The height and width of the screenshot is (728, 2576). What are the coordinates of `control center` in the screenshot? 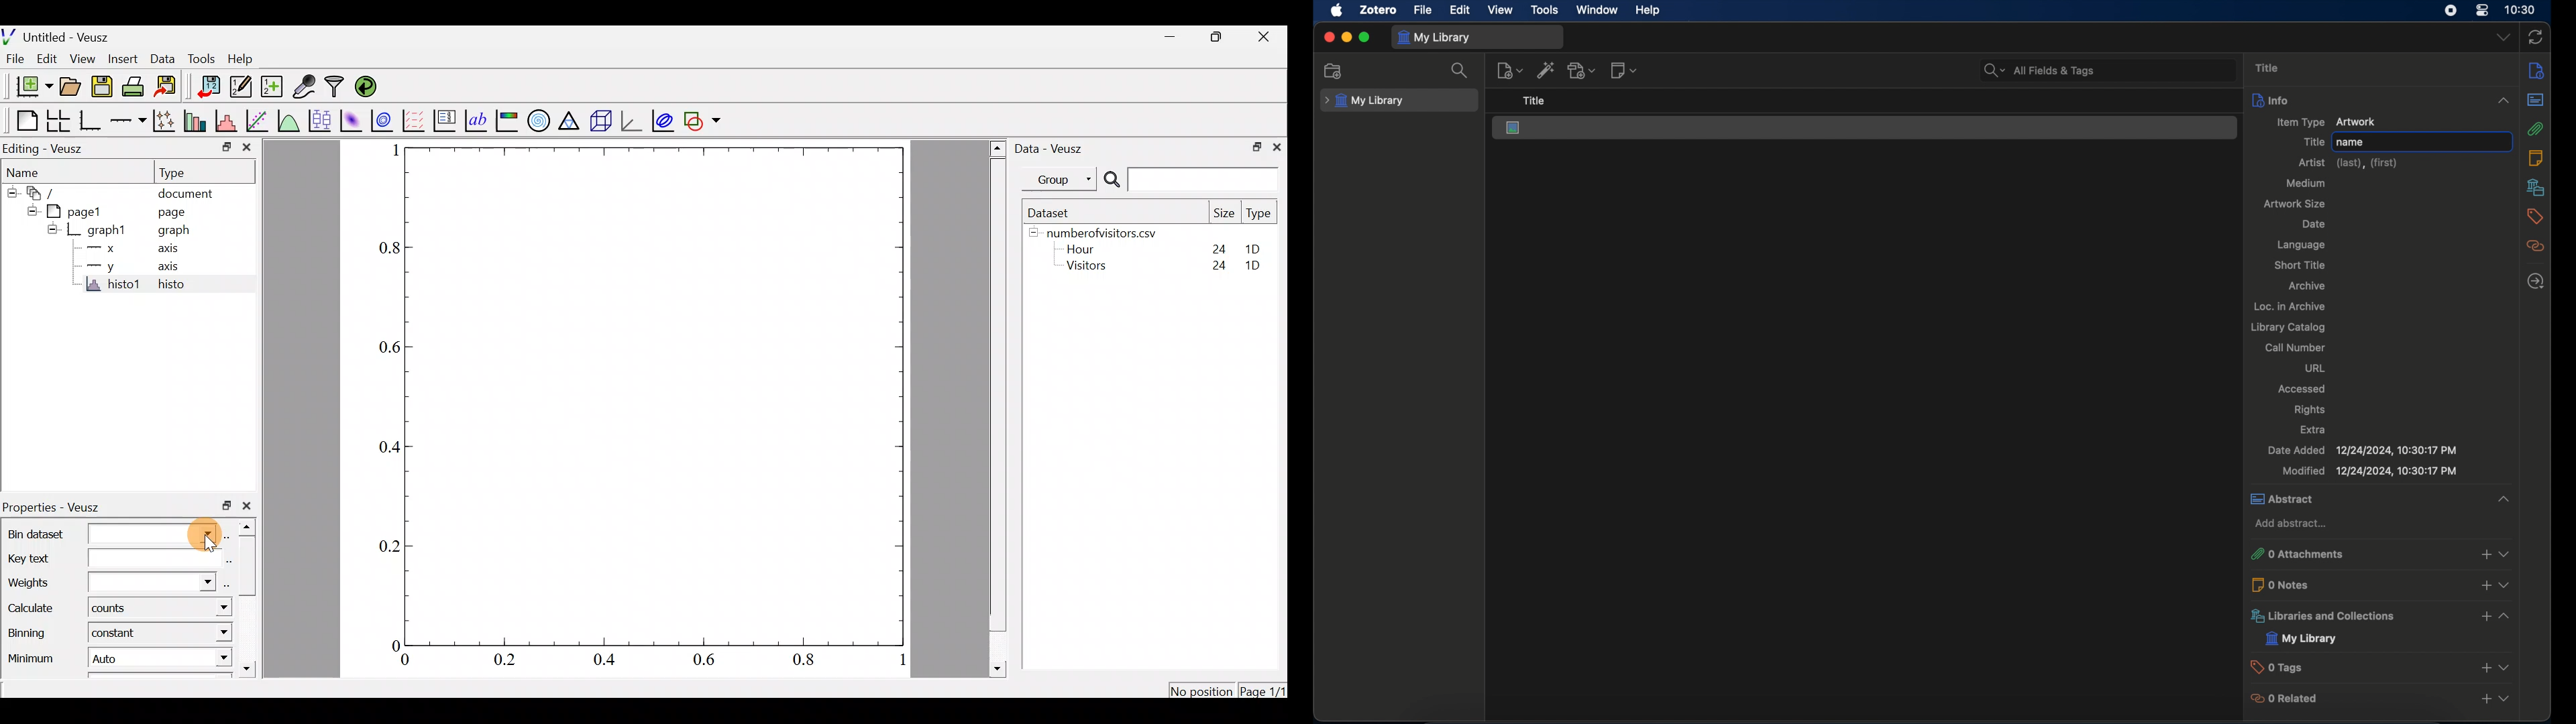 It's located at (2482, 11).